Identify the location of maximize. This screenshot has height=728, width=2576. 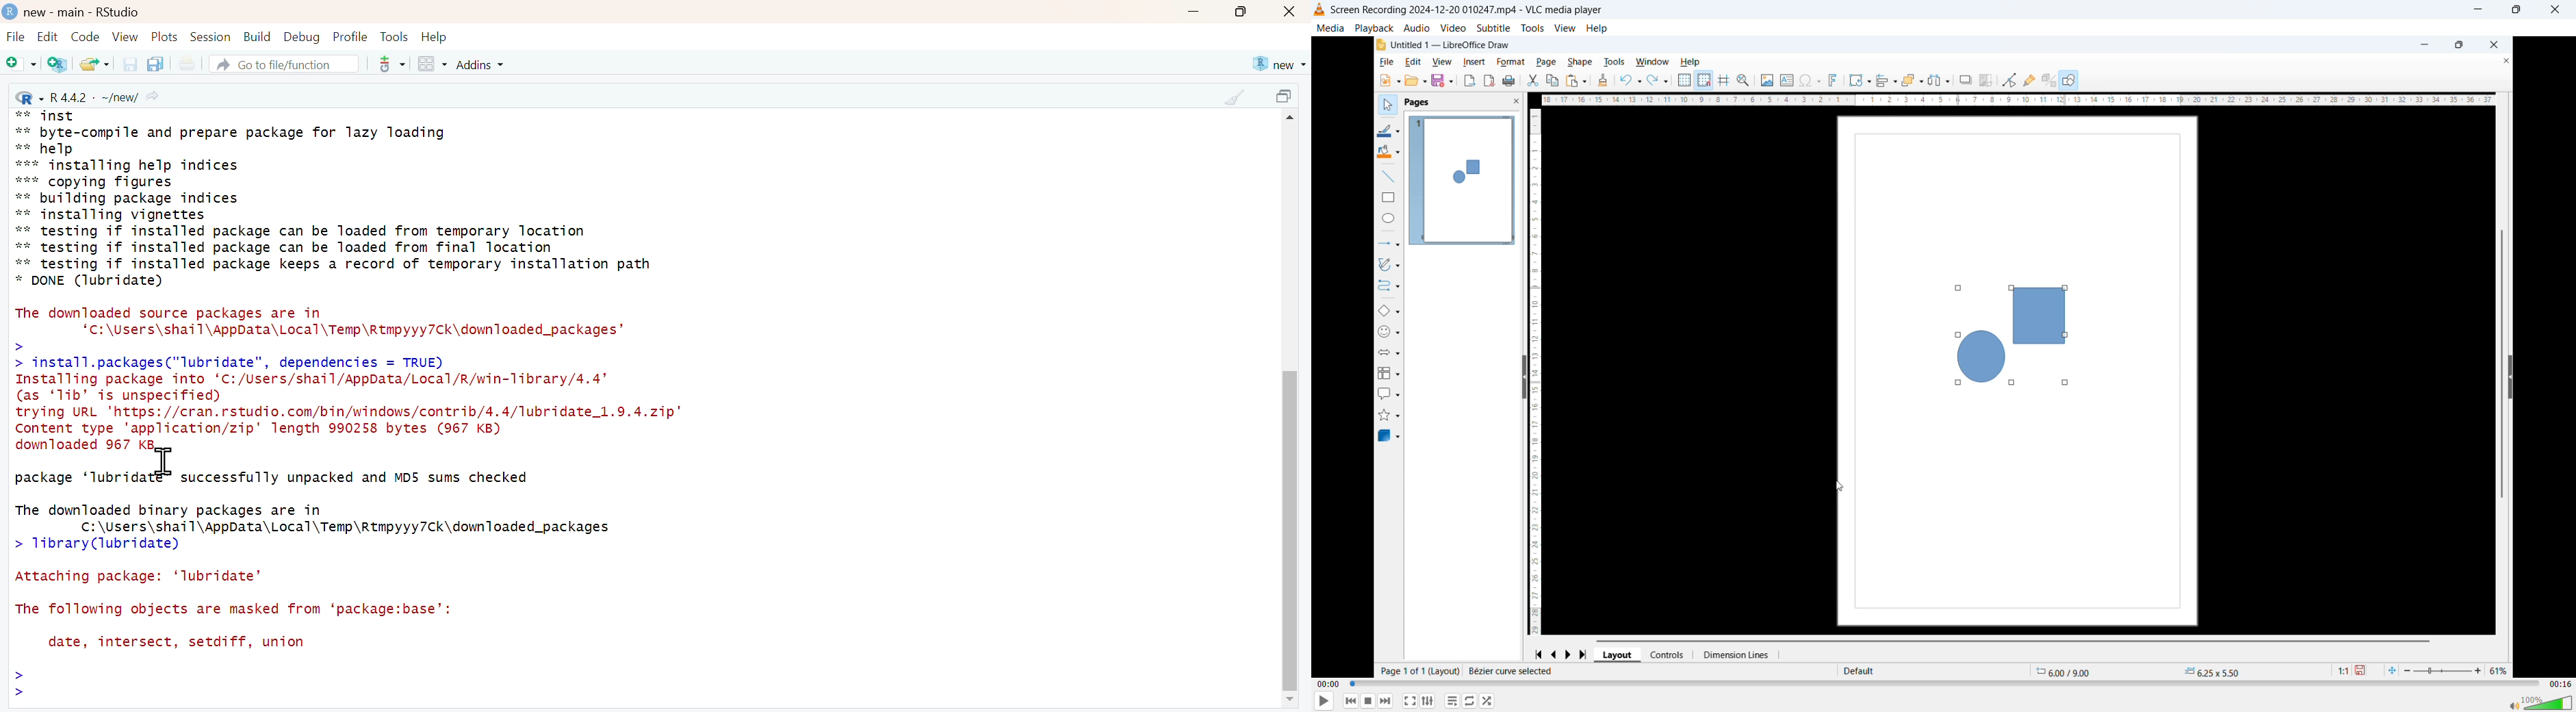
(1287, 98).